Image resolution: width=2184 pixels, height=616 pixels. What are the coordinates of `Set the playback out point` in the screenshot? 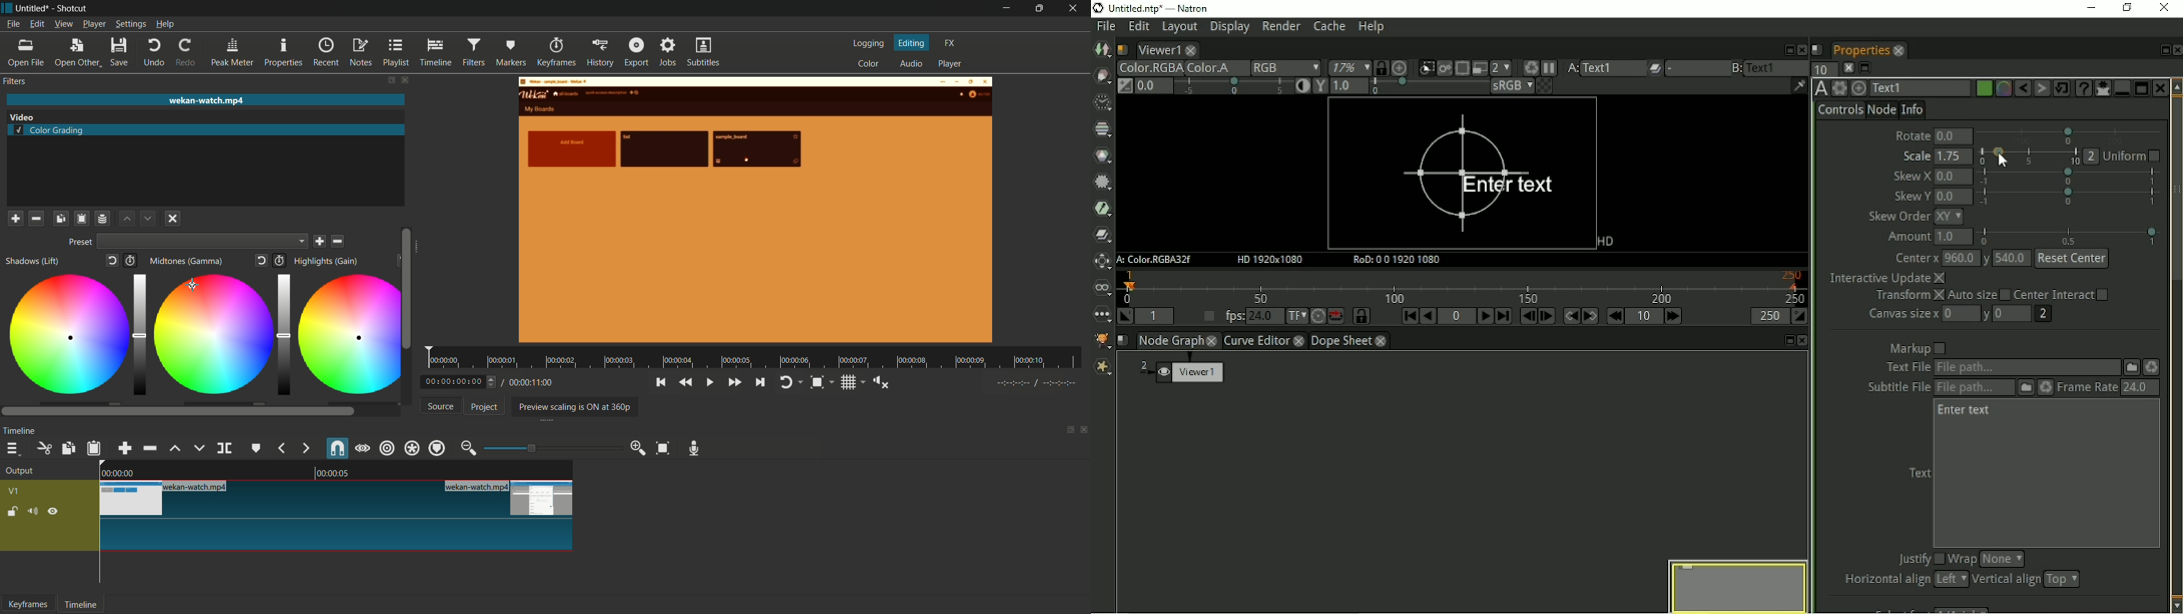 It's located at (1799, 317).